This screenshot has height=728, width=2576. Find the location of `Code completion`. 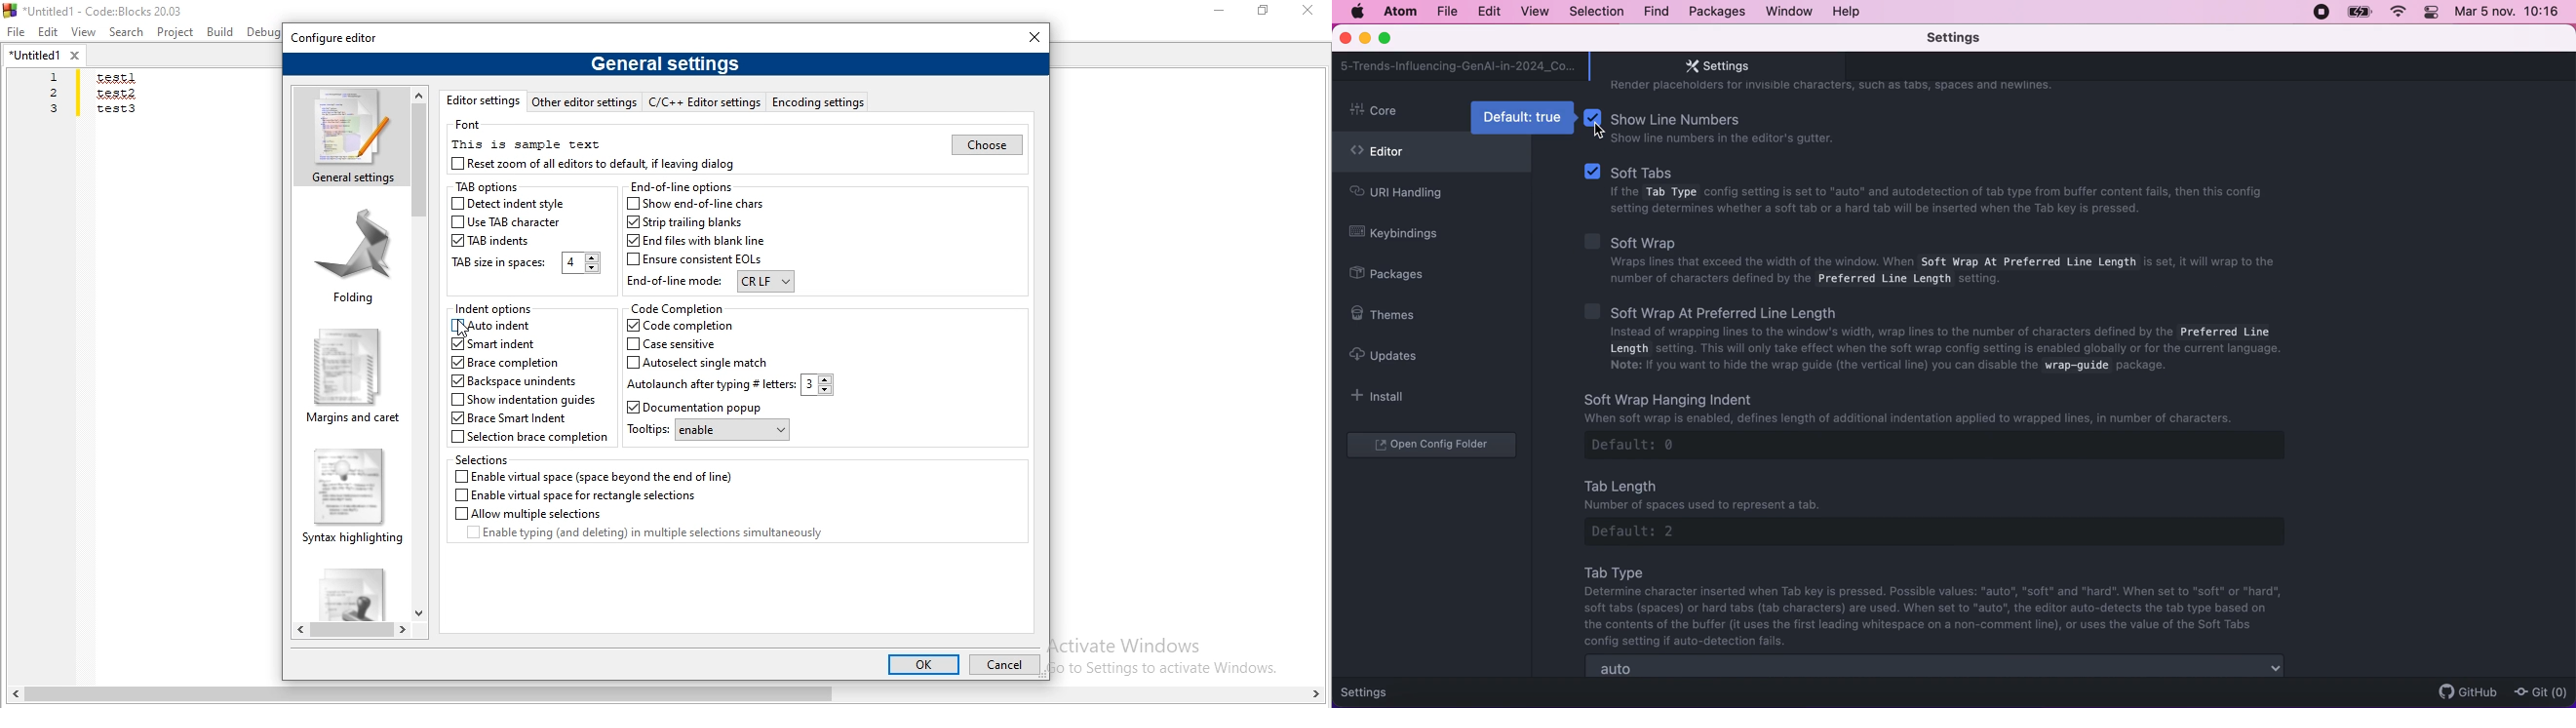

Code completion is located at coordinates (679, 326).